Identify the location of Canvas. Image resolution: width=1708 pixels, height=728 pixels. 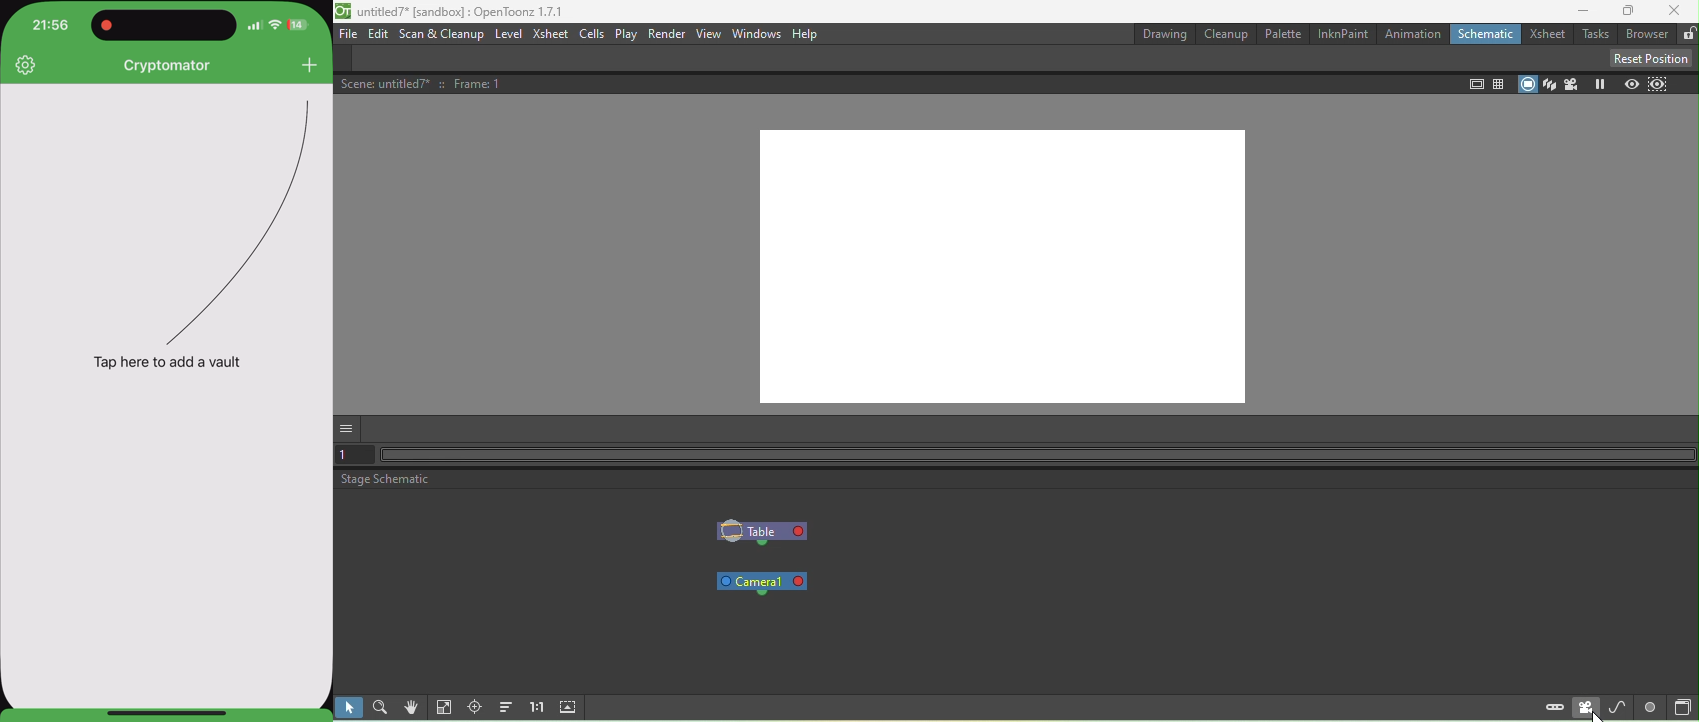
(1009, 264).